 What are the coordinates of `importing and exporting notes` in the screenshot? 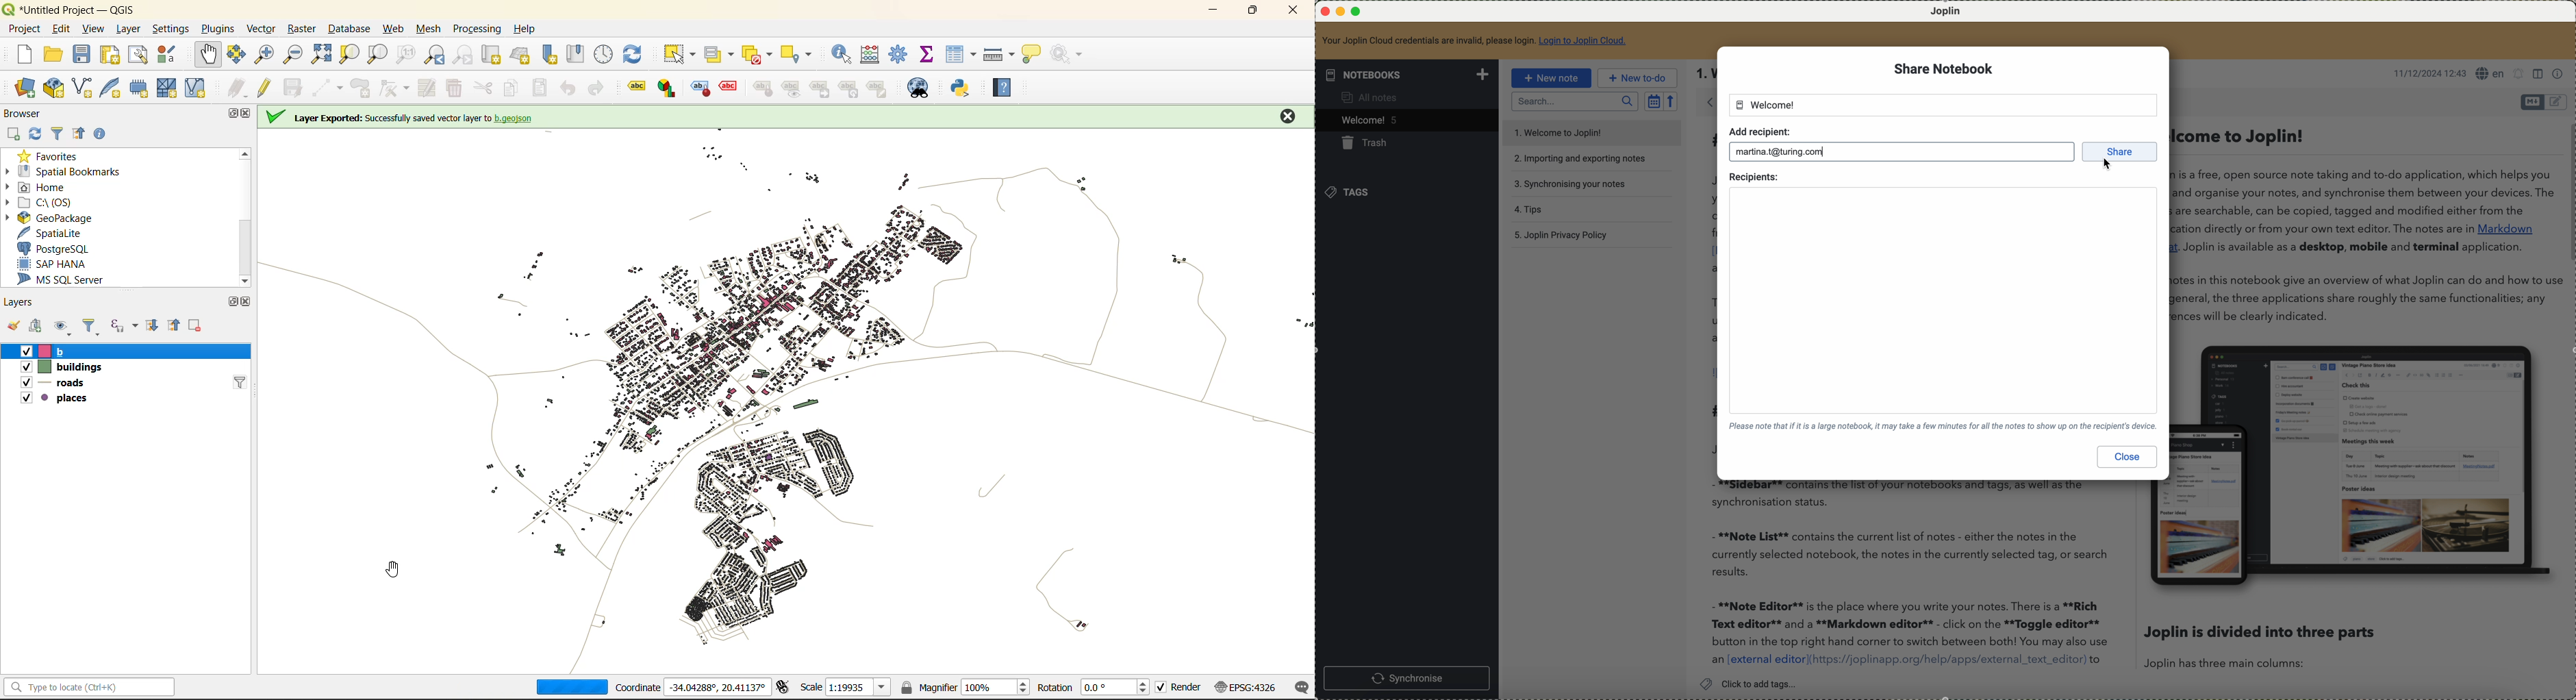 It's located at (1581, 159).